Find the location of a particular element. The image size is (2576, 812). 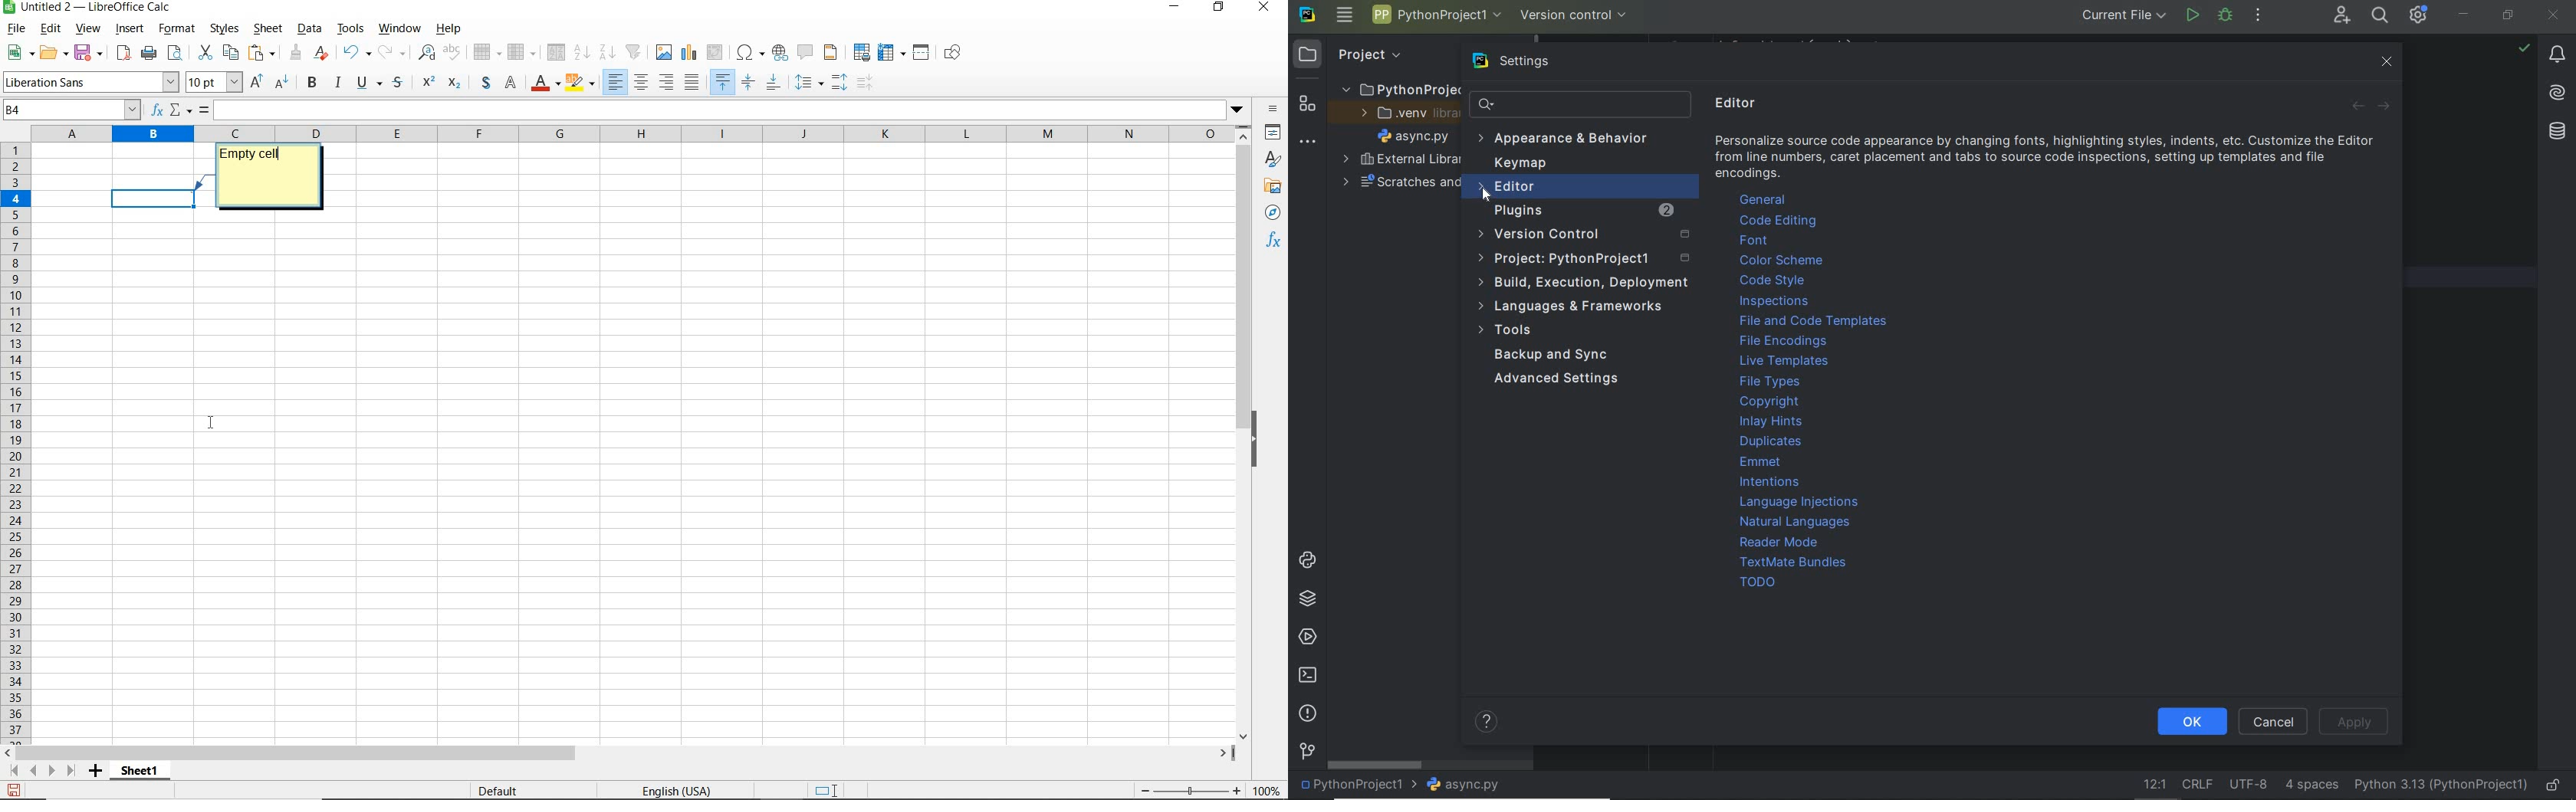

freeze rows and columns is located at coordinates (892, 53).